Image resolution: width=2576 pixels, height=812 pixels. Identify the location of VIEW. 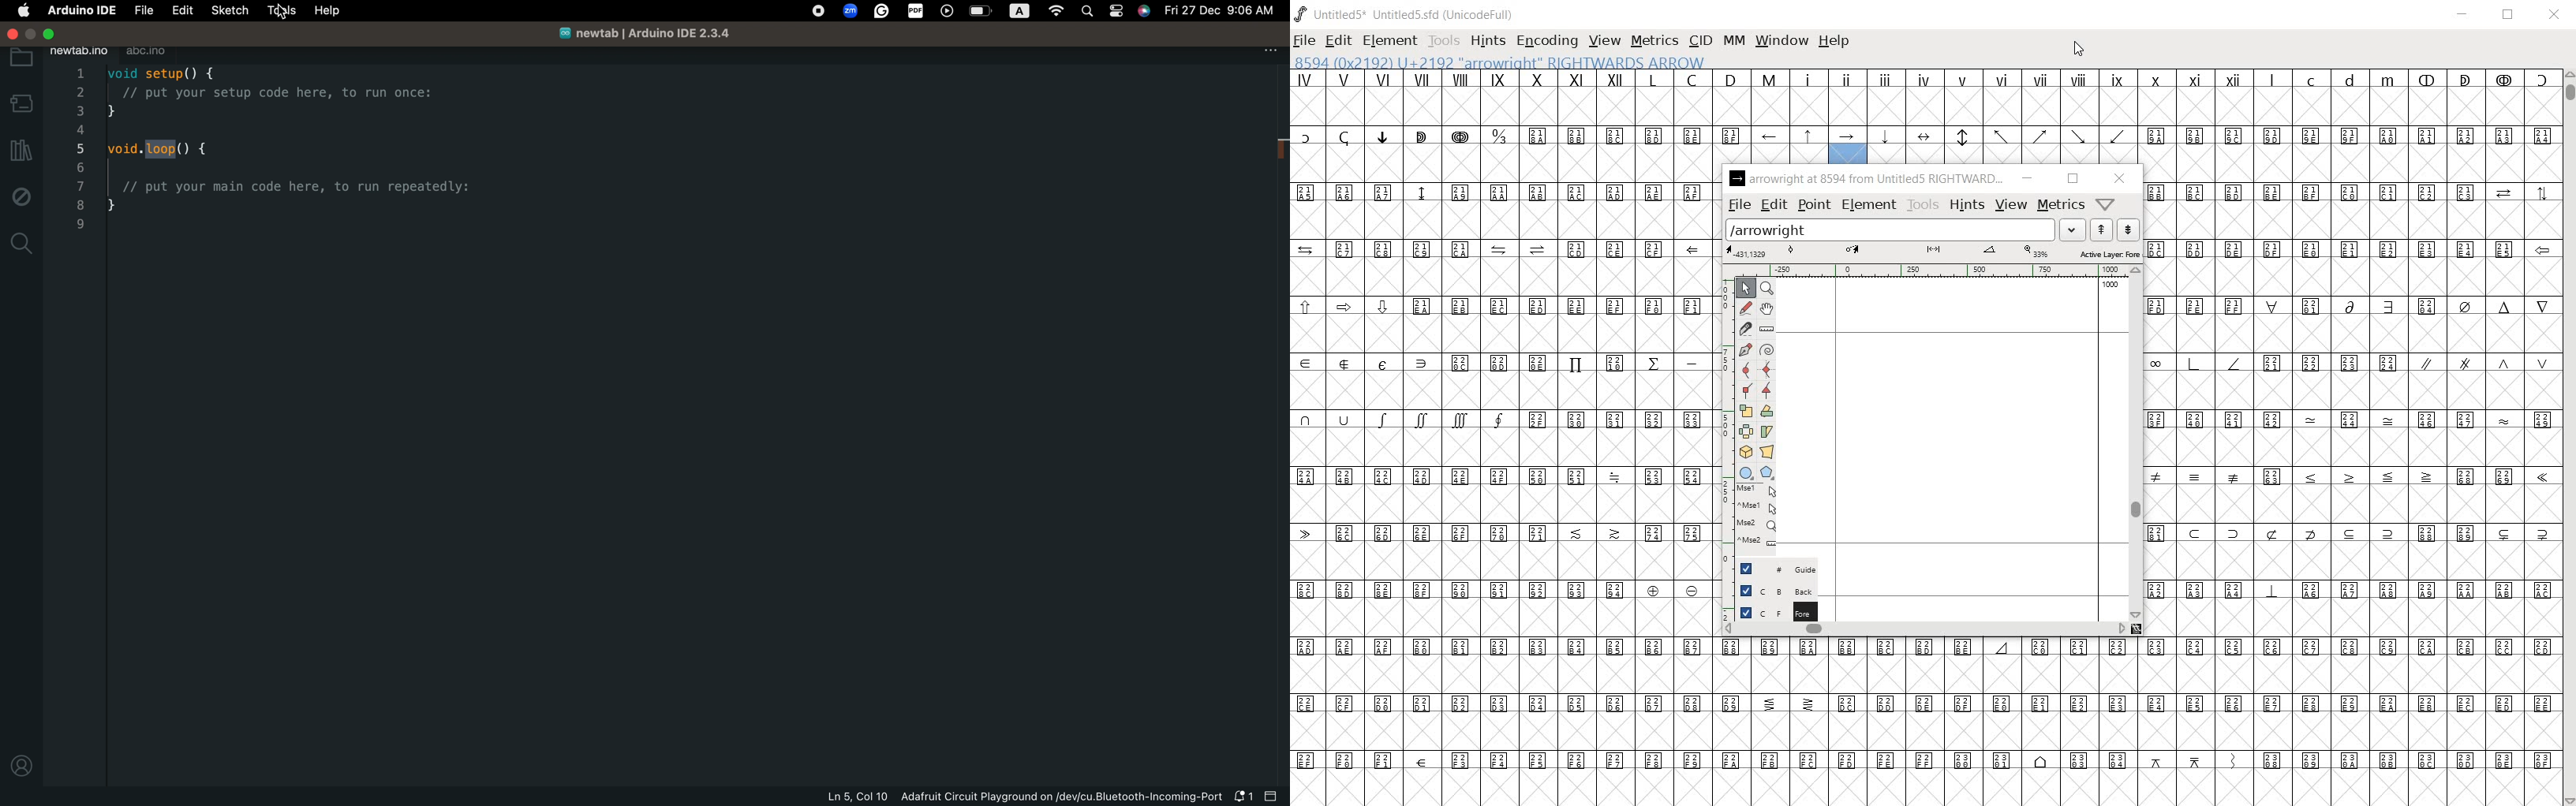
(1603, 41).